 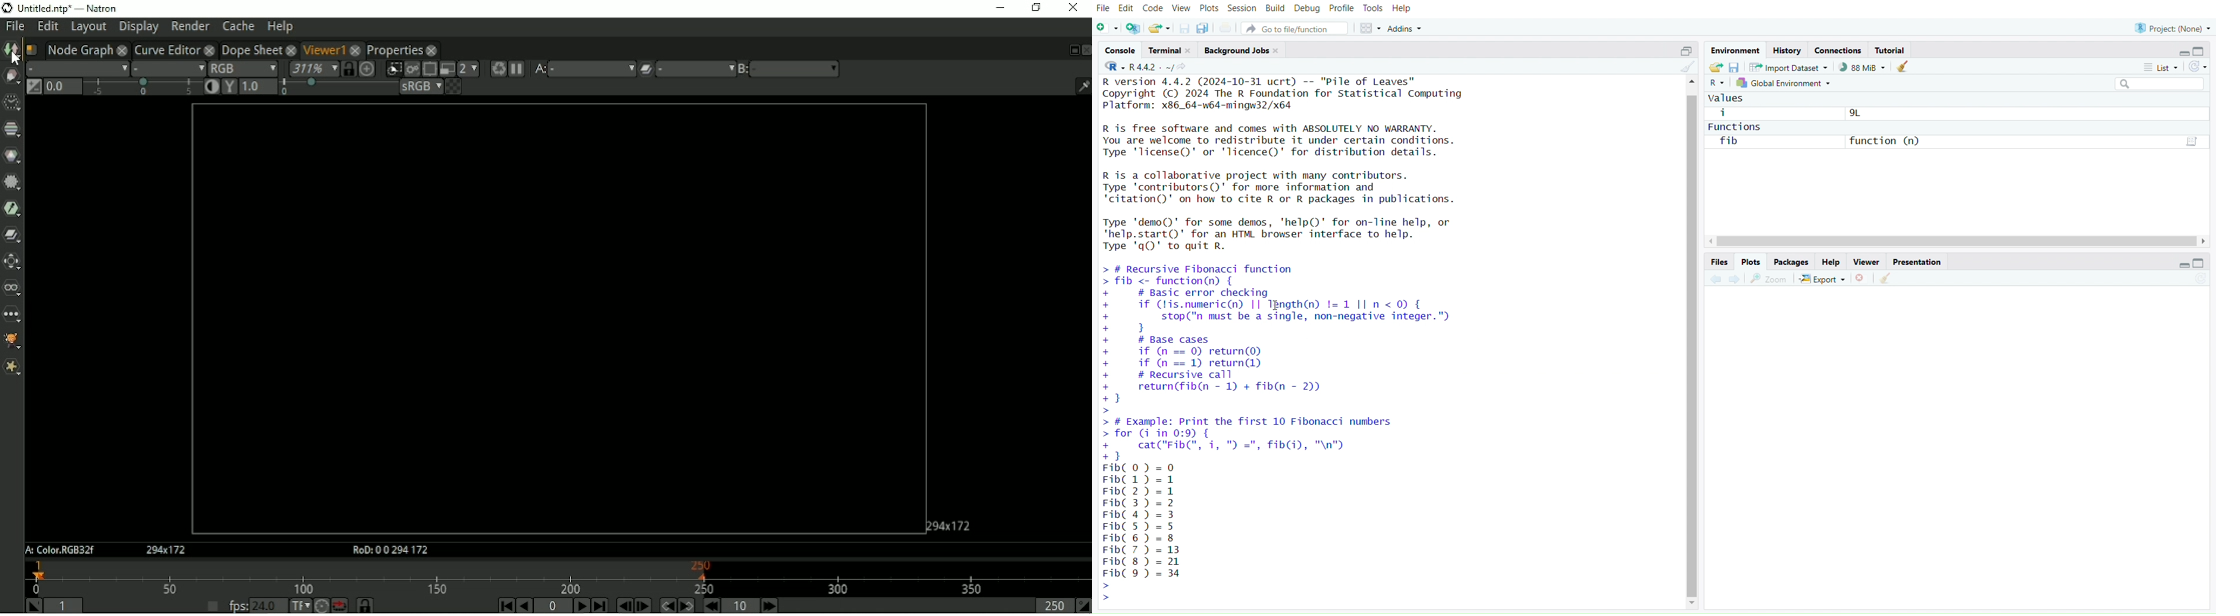 What do you see at coordinates (1862, 278) in the screenshot?
I see `remove current plot` at bounding box center [1862, 278].